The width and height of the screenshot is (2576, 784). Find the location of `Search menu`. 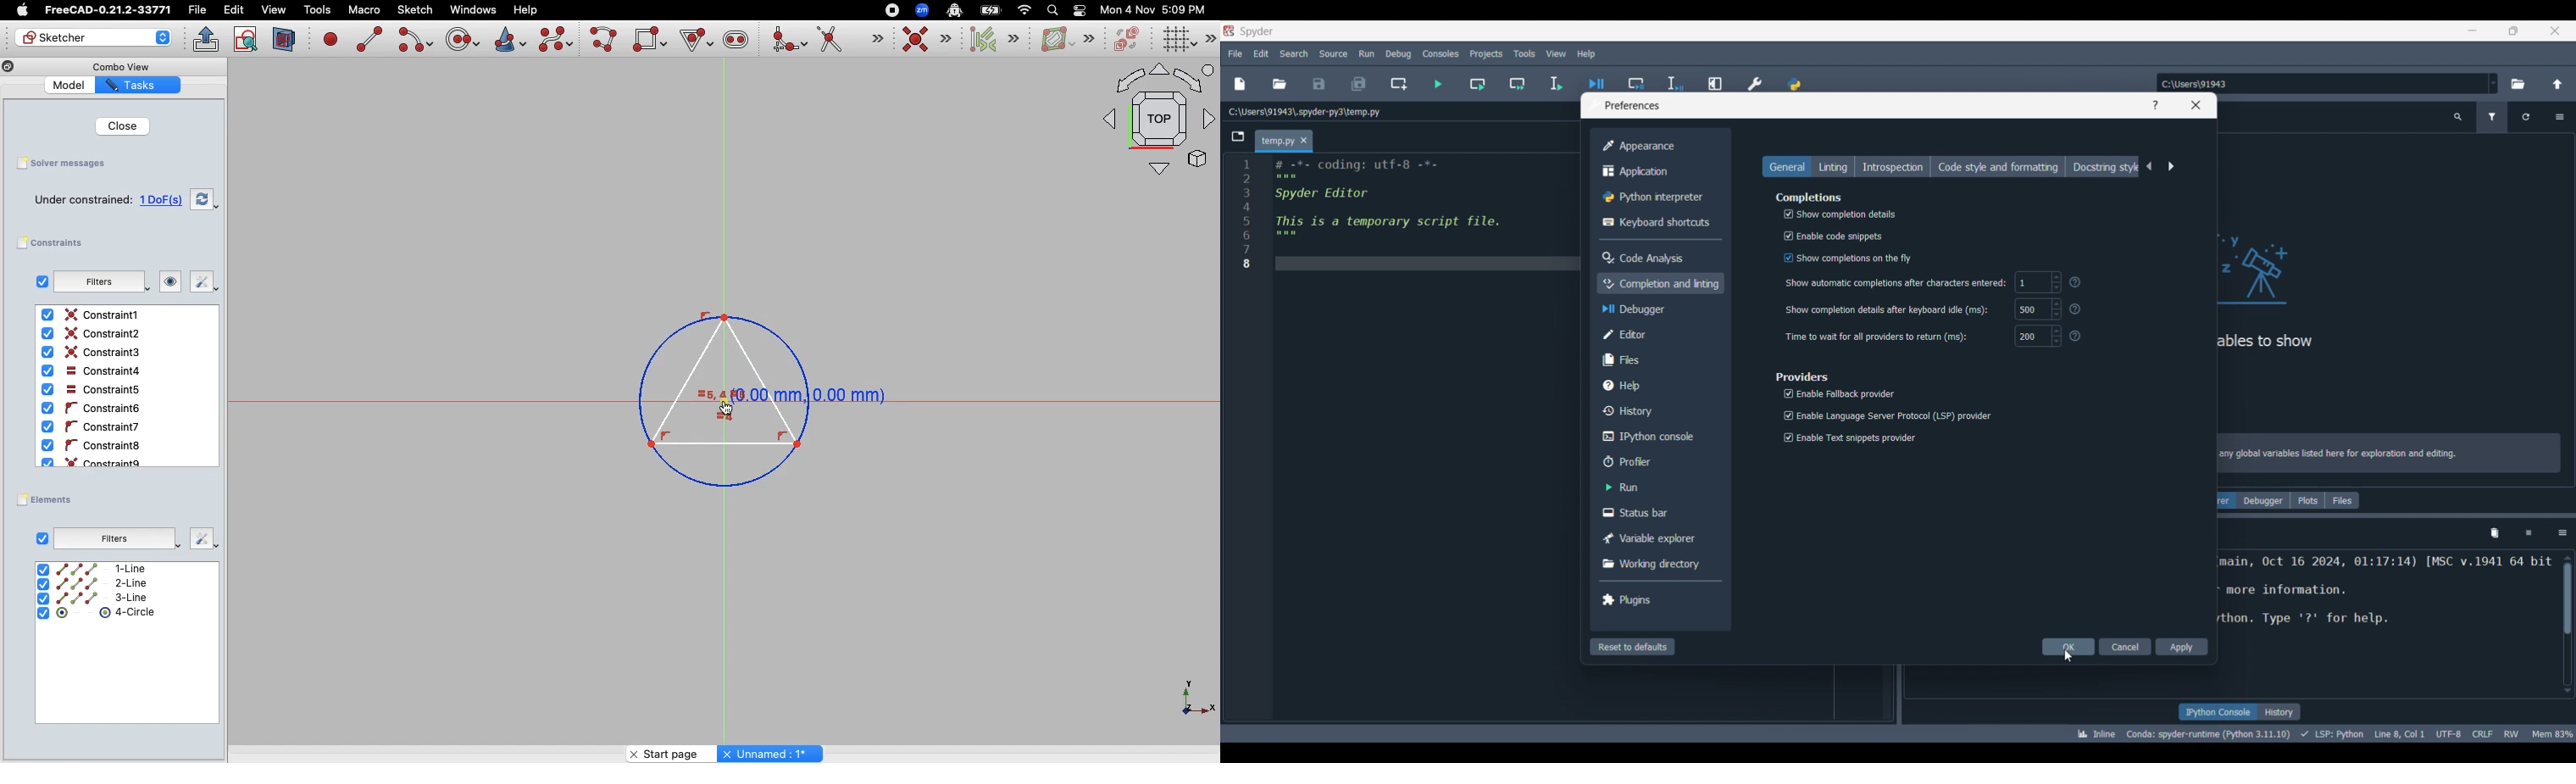

Search menu is located at coordinates (1294, 54).